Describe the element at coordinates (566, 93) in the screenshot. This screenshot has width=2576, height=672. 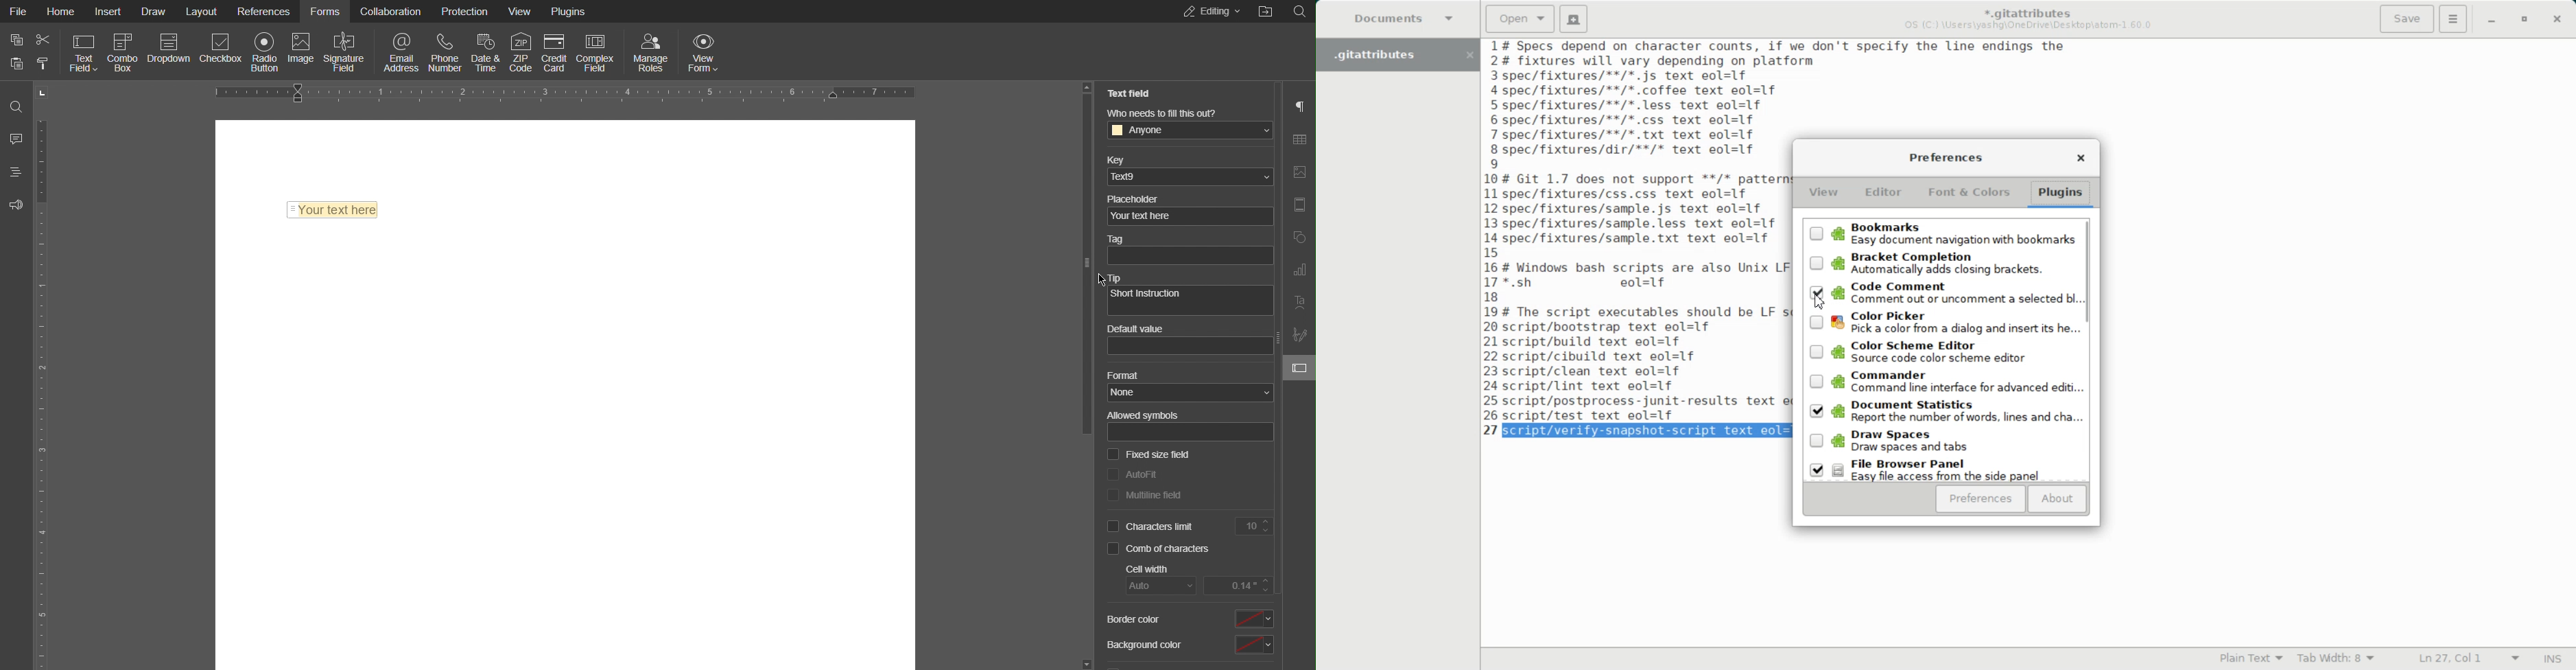
I see `Horizontal Ruler` at that location.